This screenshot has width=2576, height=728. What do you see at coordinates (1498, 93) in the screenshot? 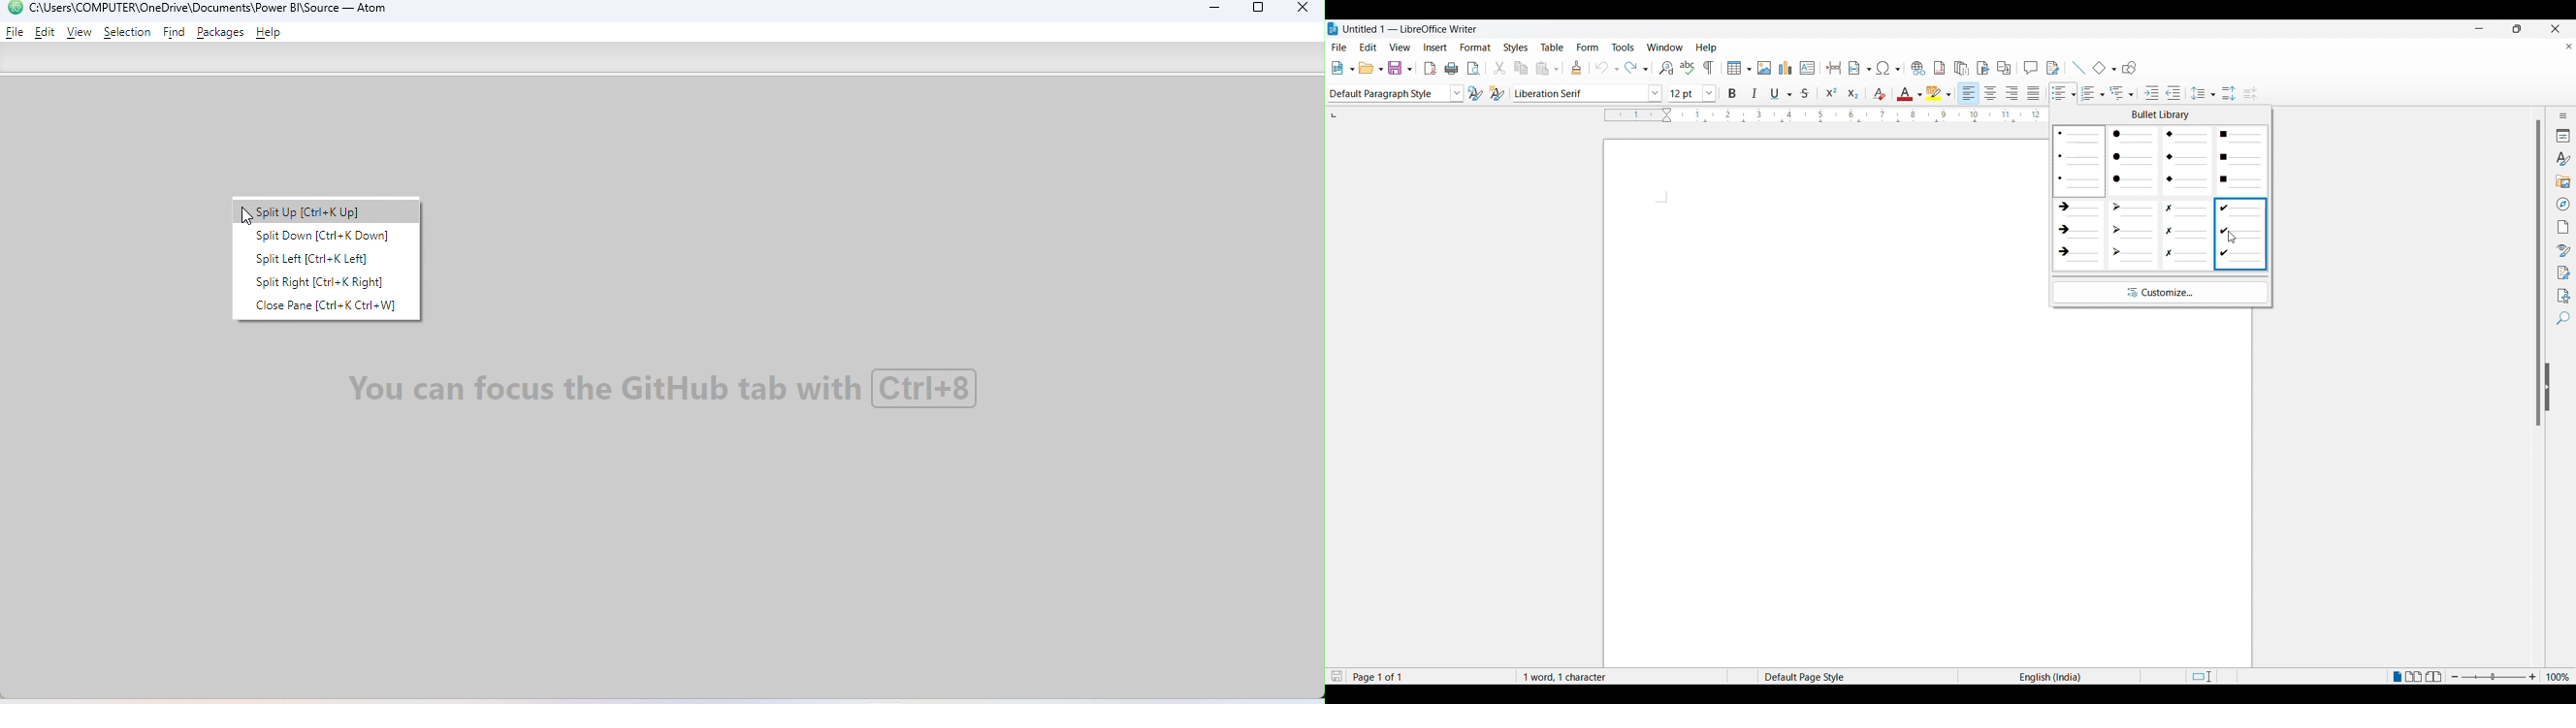
I see `change style` at bounding box center [1498, 93].